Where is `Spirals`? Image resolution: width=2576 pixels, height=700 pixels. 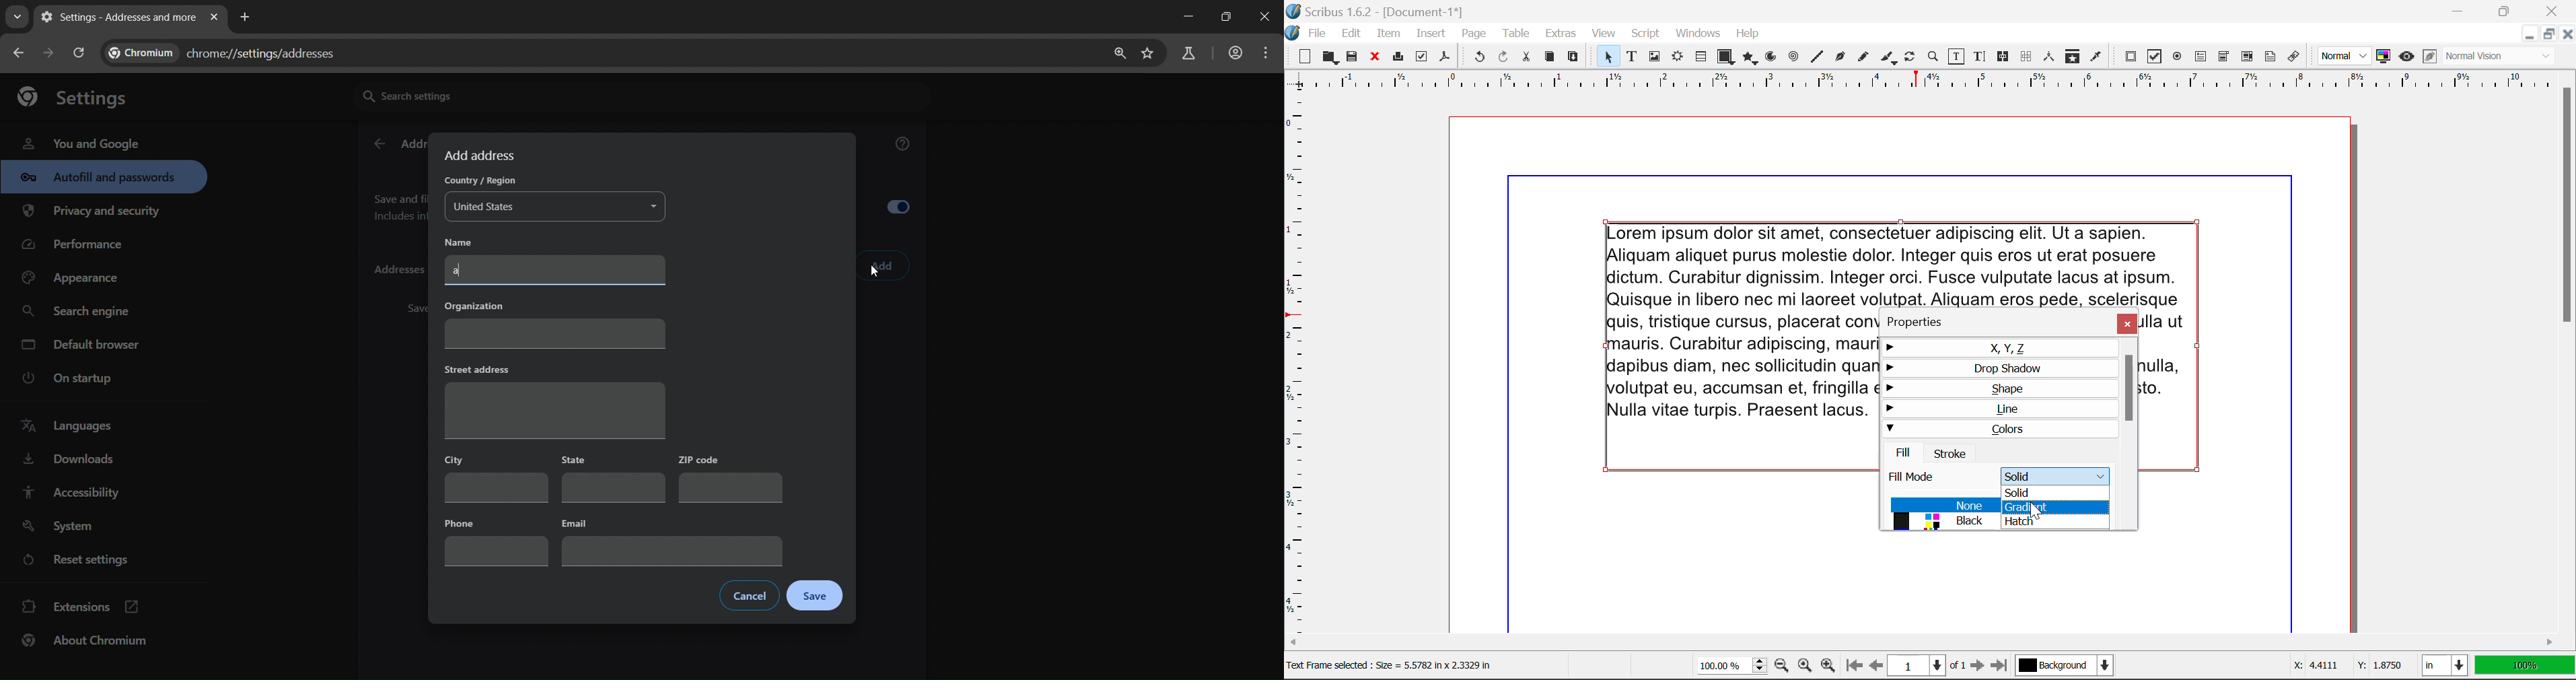
Spirals is located at coordinates (1793, 58).